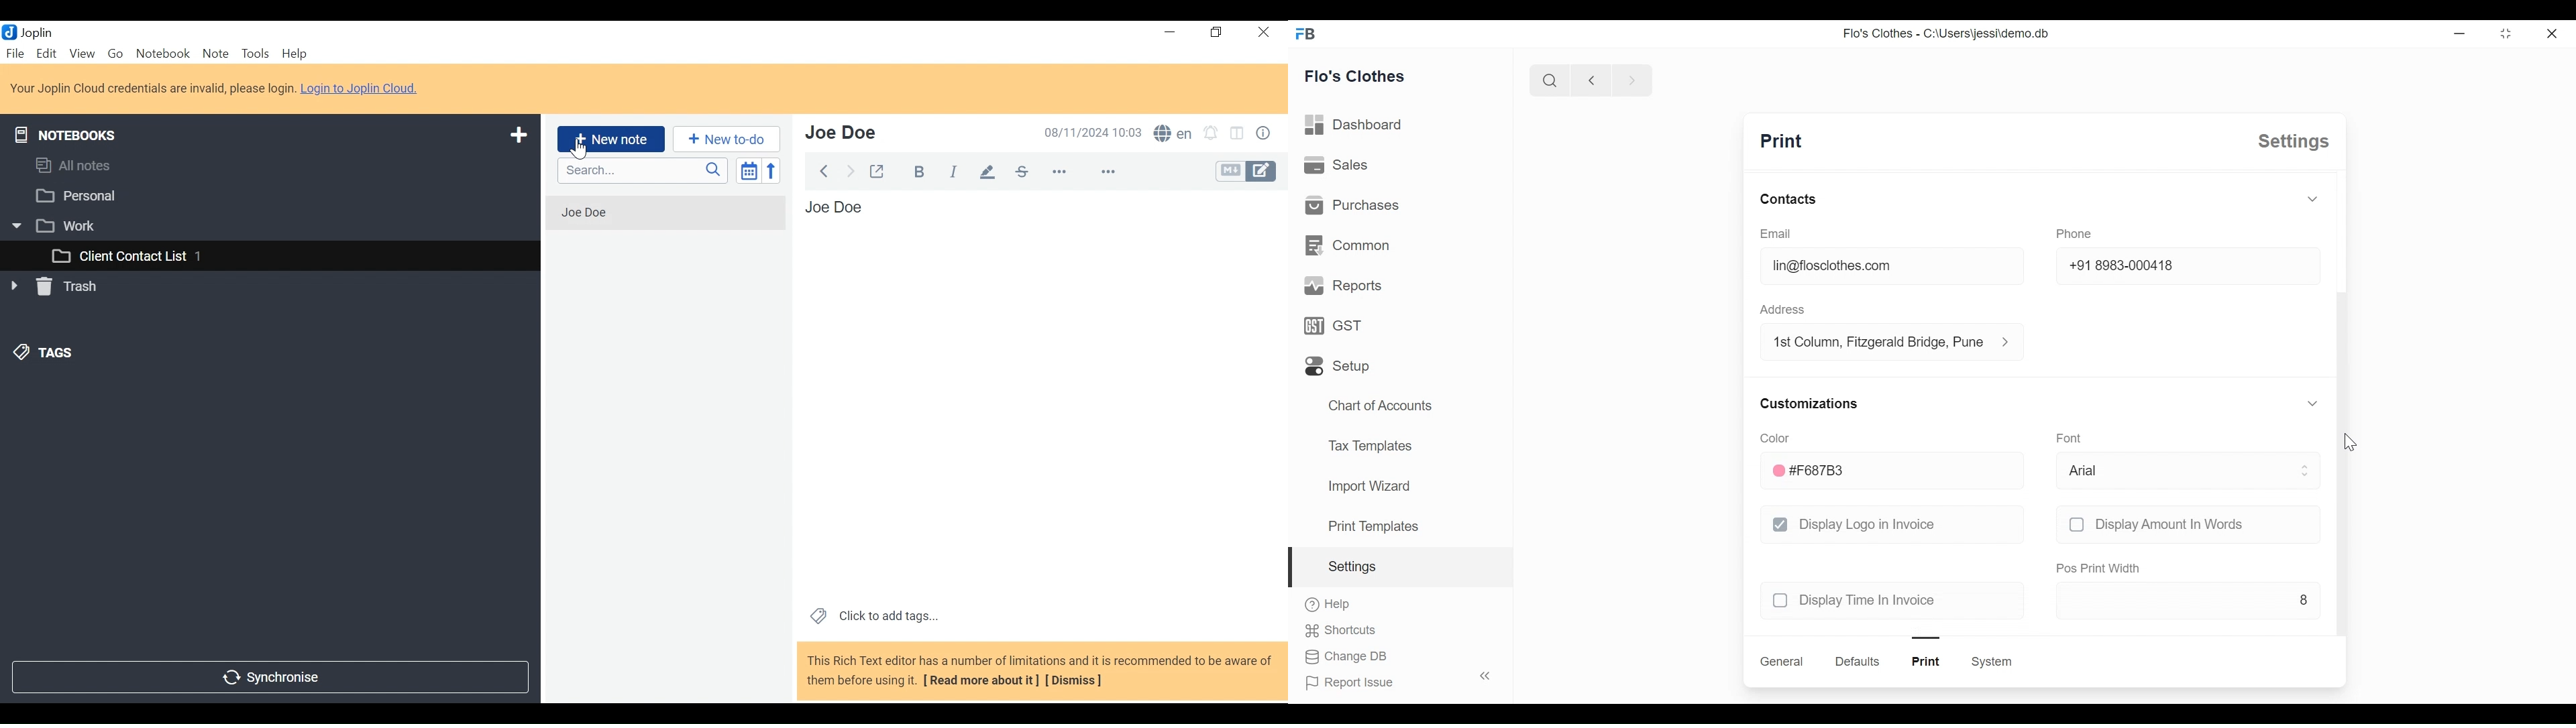 This screenshot has height=728, width=2576. I want to click on Trash, so click(56, 289).